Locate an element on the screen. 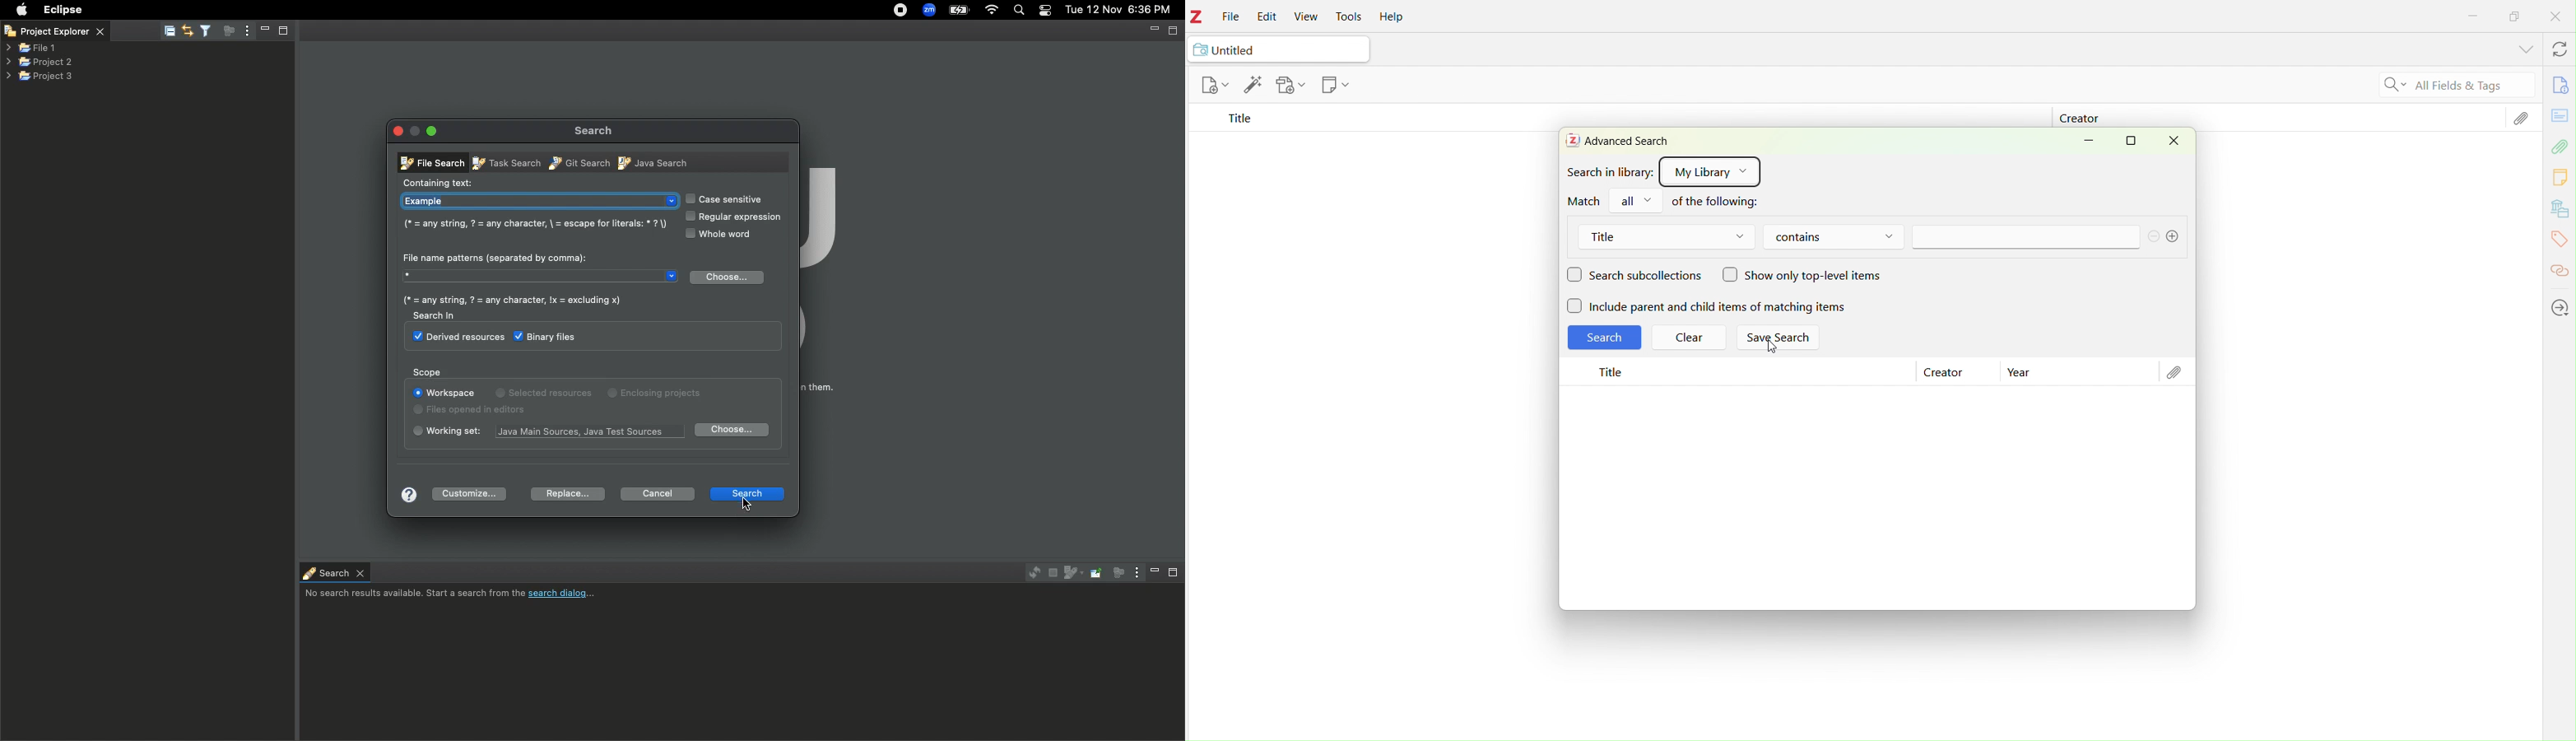 The image size is (2576, 756). Dropdown is located at coordinates (1636, 201).